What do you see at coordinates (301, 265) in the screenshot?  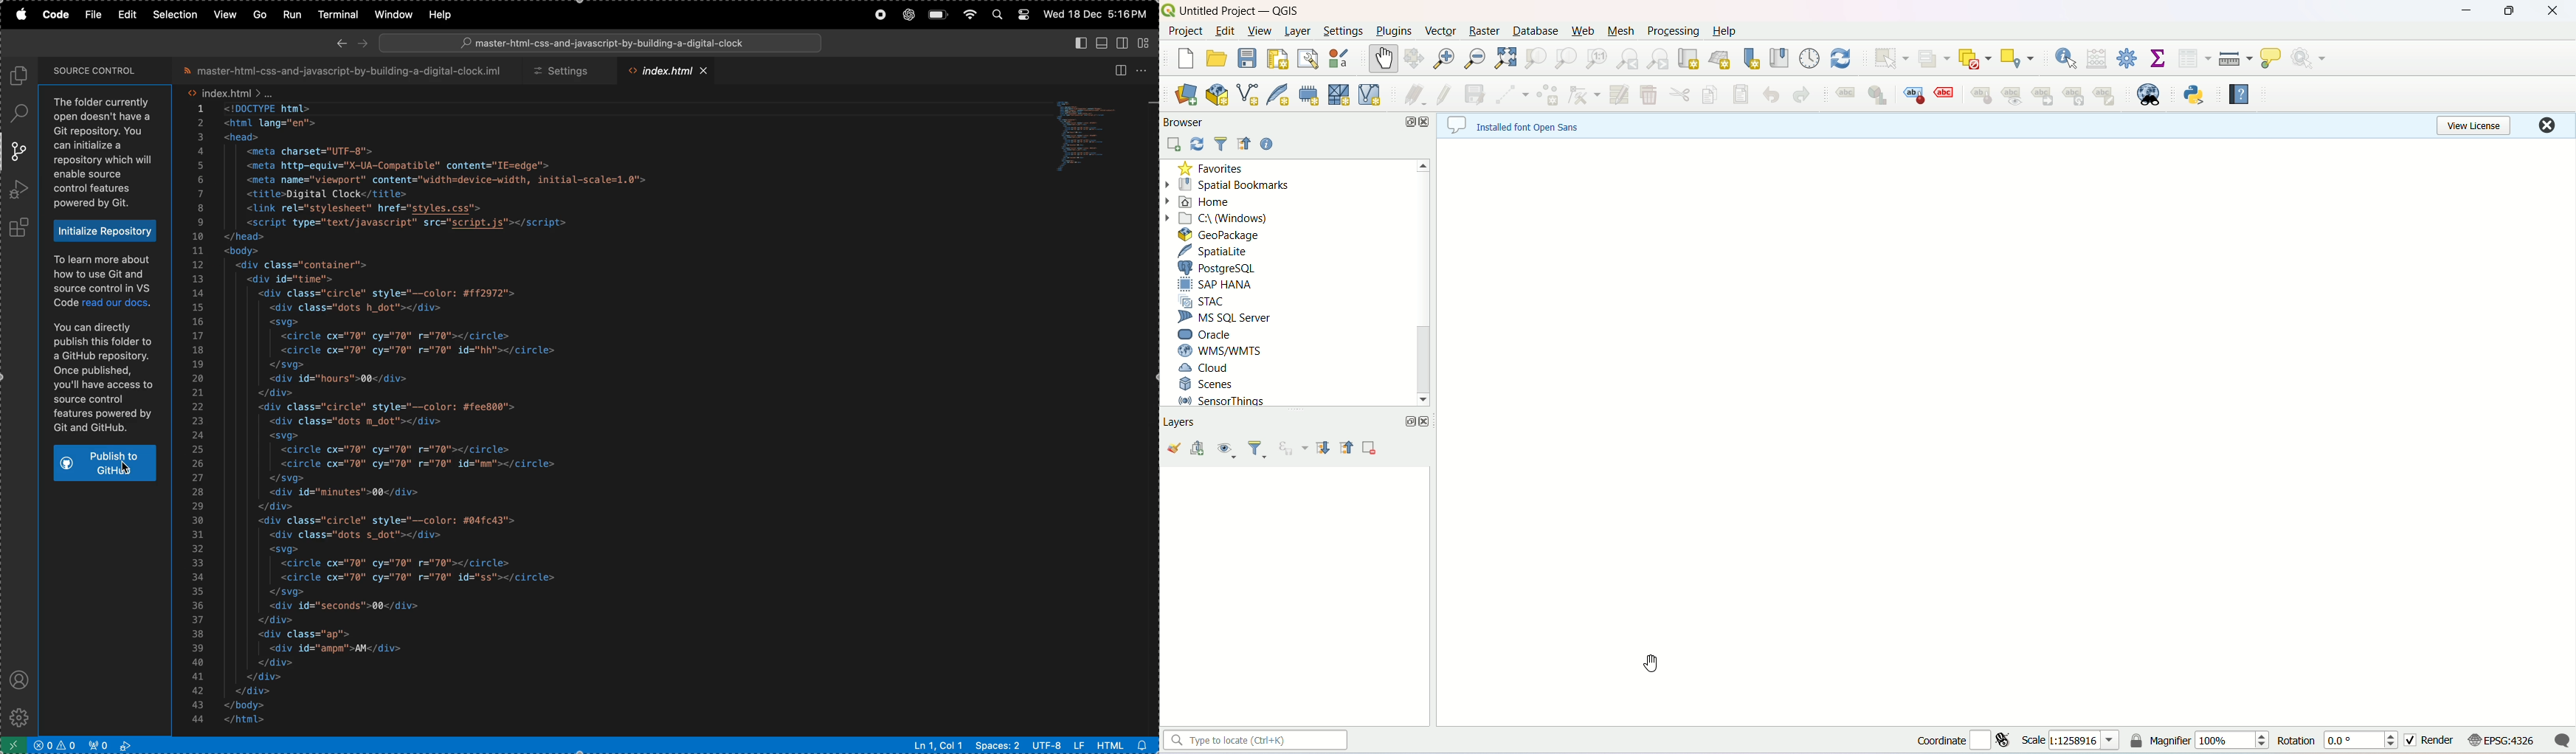 I see `<div class="container">` at bounding box center [301, 265].